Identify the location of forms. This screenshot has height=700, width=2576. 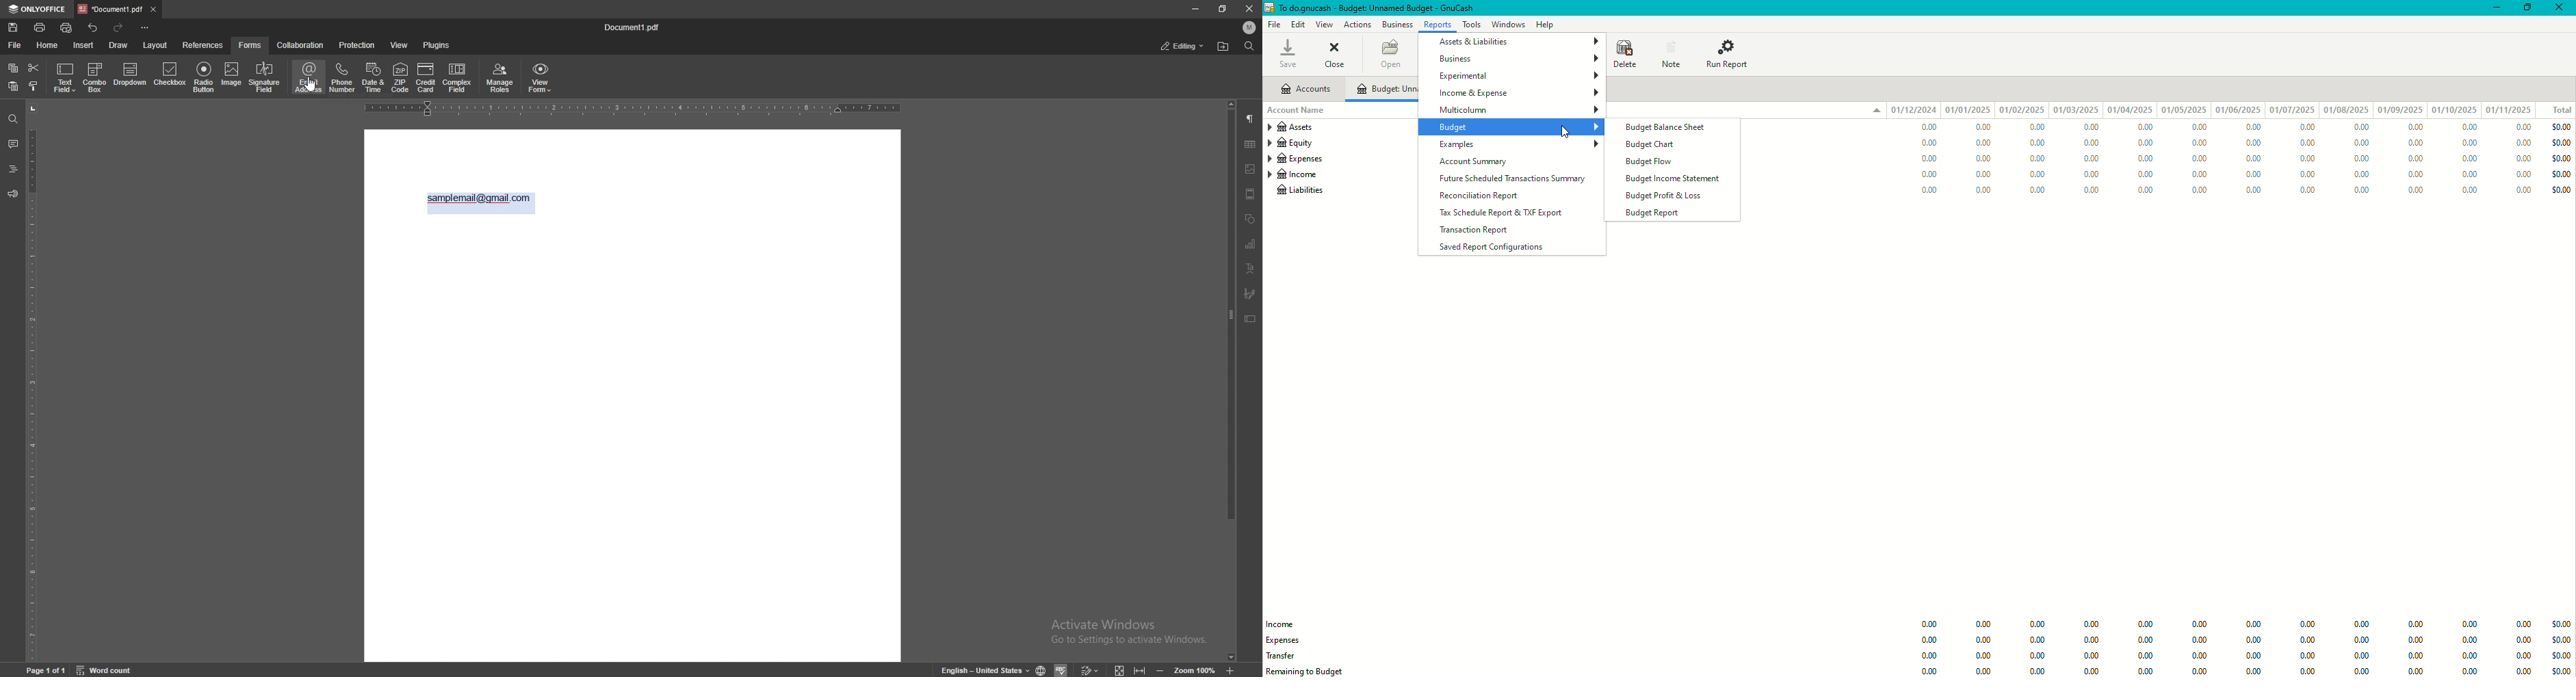
(252, 45).